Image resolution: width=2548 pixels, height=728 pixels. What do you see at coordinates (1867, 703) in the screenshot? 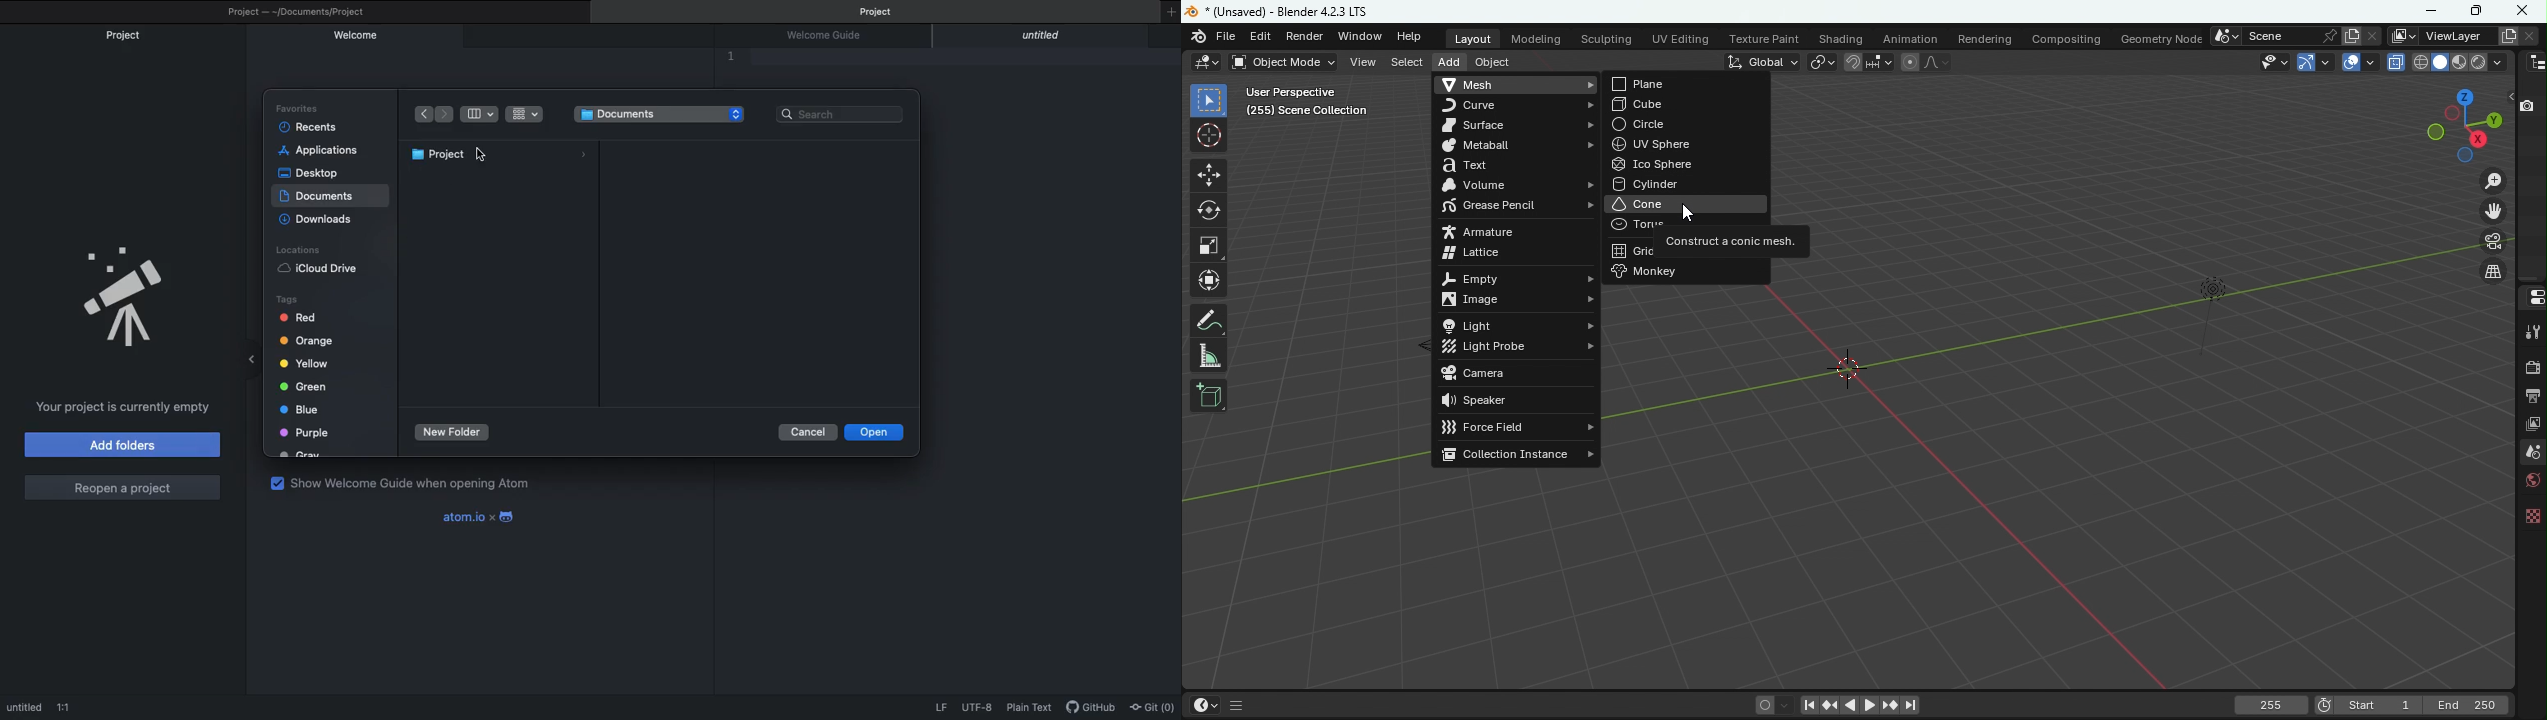
I see `Play animation` at bounding box center [1867, 703].